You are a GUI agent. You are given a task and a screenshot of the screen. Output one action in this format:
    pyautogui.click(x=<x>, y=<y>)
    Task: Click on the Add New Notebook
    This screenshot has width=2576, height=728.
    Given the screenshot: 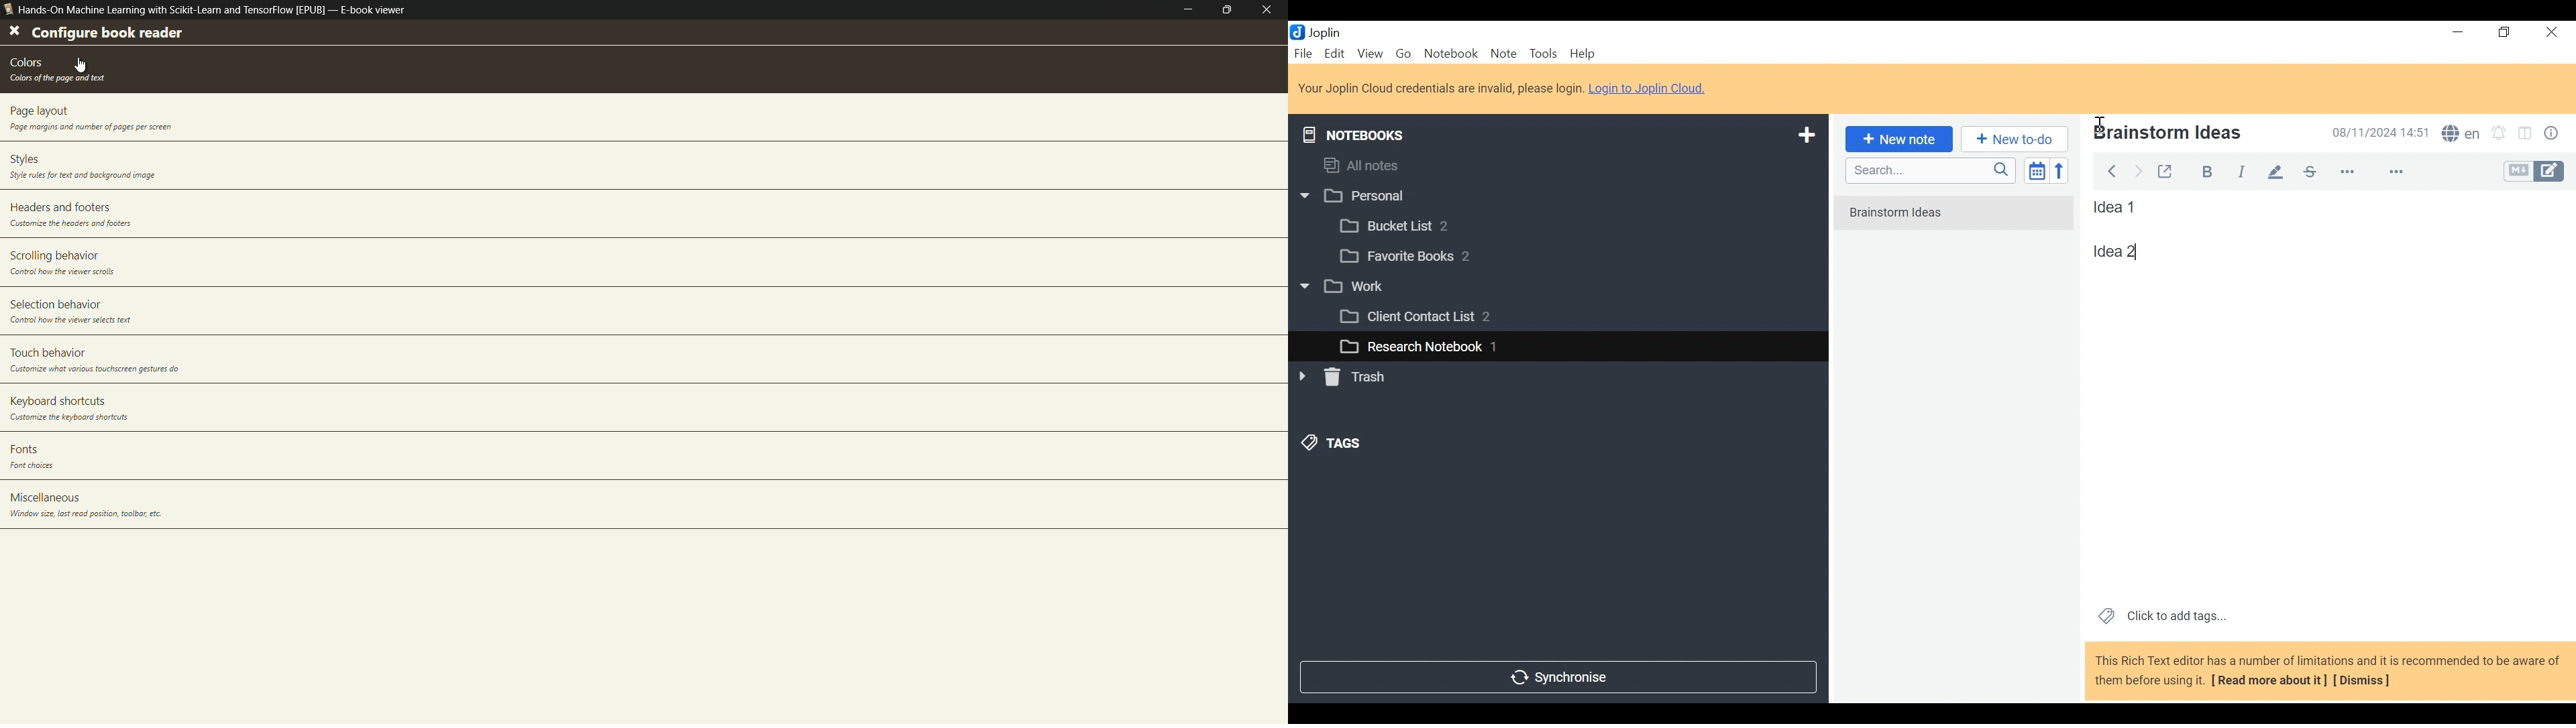 What is the action you would take?
    pyautogui.click(x=1805, y=135)
    